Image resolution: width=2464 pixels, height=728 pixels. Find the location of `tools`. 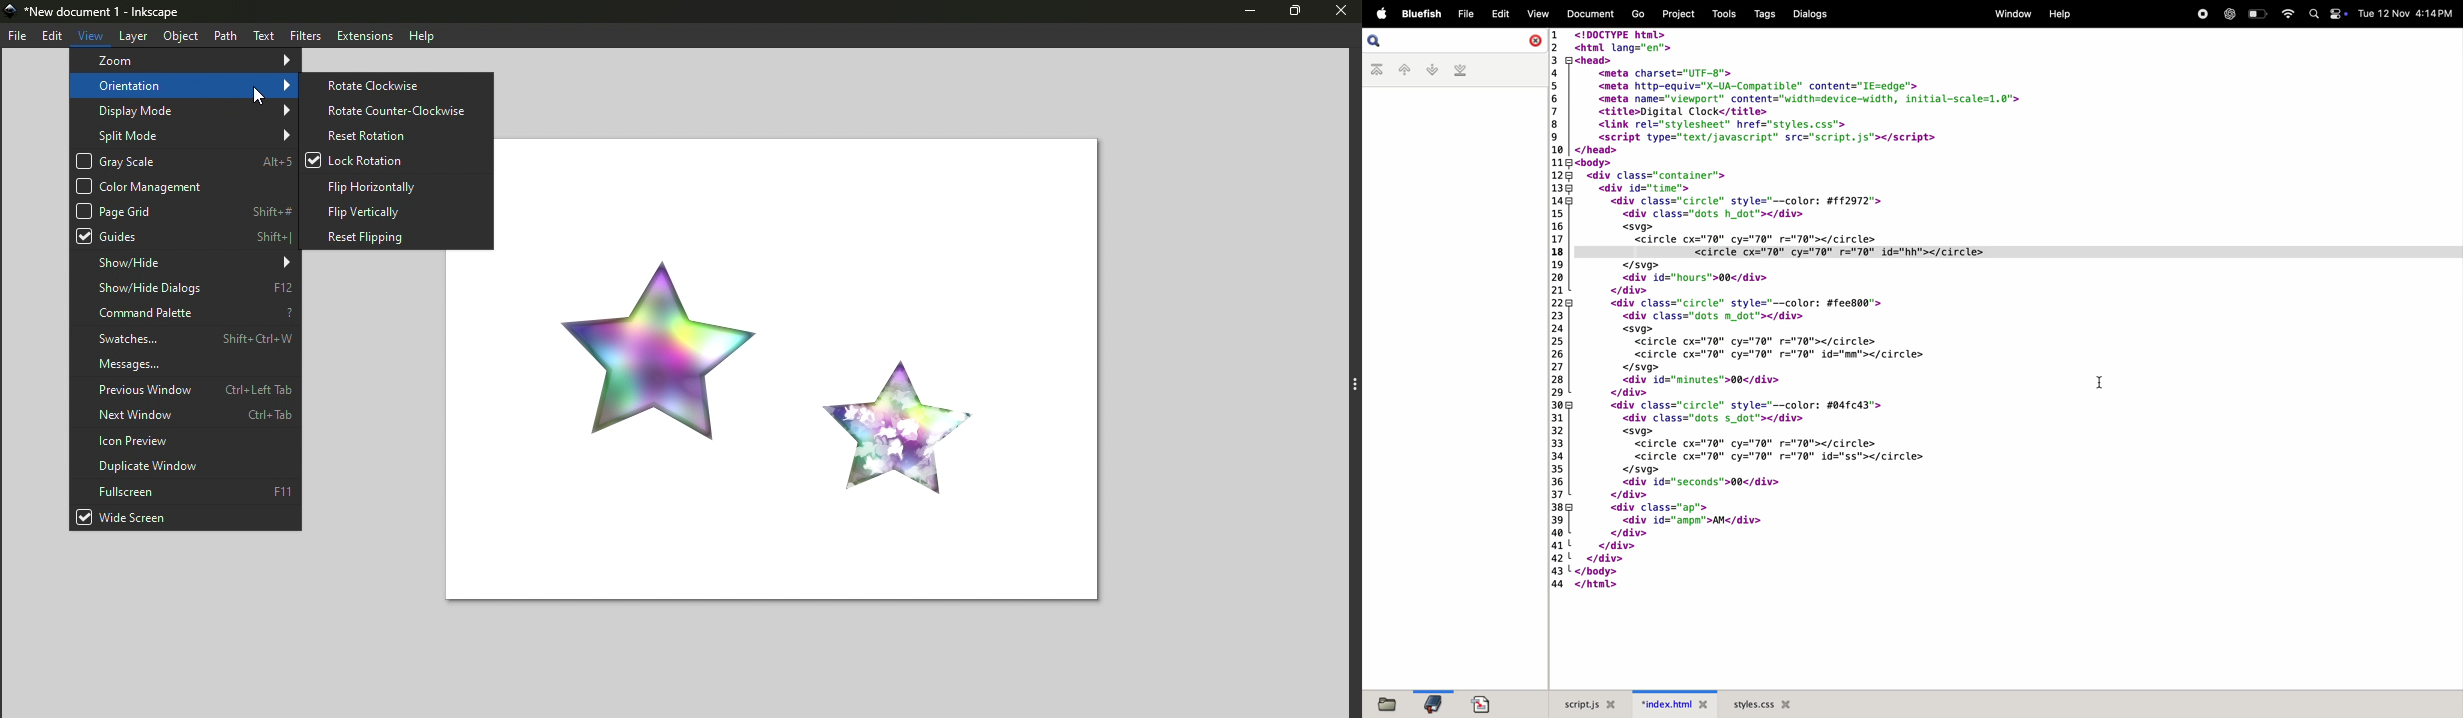

tools is located at coordinates (1723, 14).